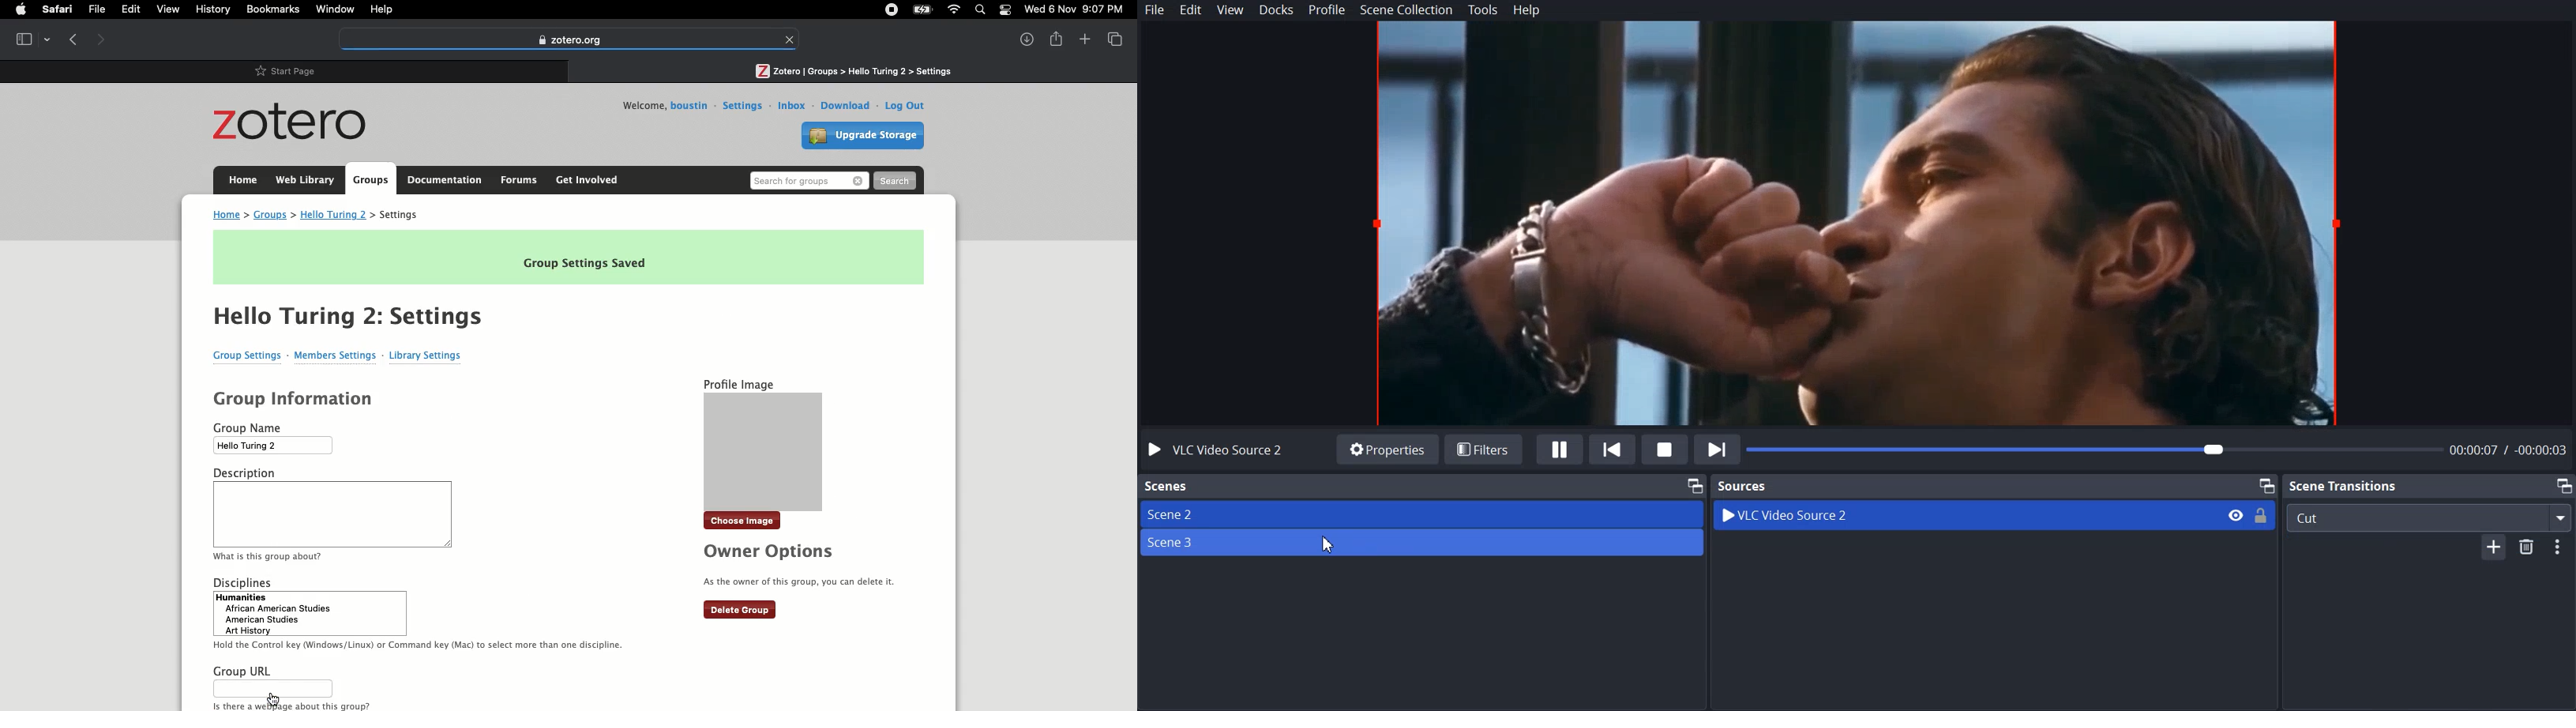 Image resolution: width=2576 pixels, height=728 pixels. I want to click on Scene, so click(1167, 487).